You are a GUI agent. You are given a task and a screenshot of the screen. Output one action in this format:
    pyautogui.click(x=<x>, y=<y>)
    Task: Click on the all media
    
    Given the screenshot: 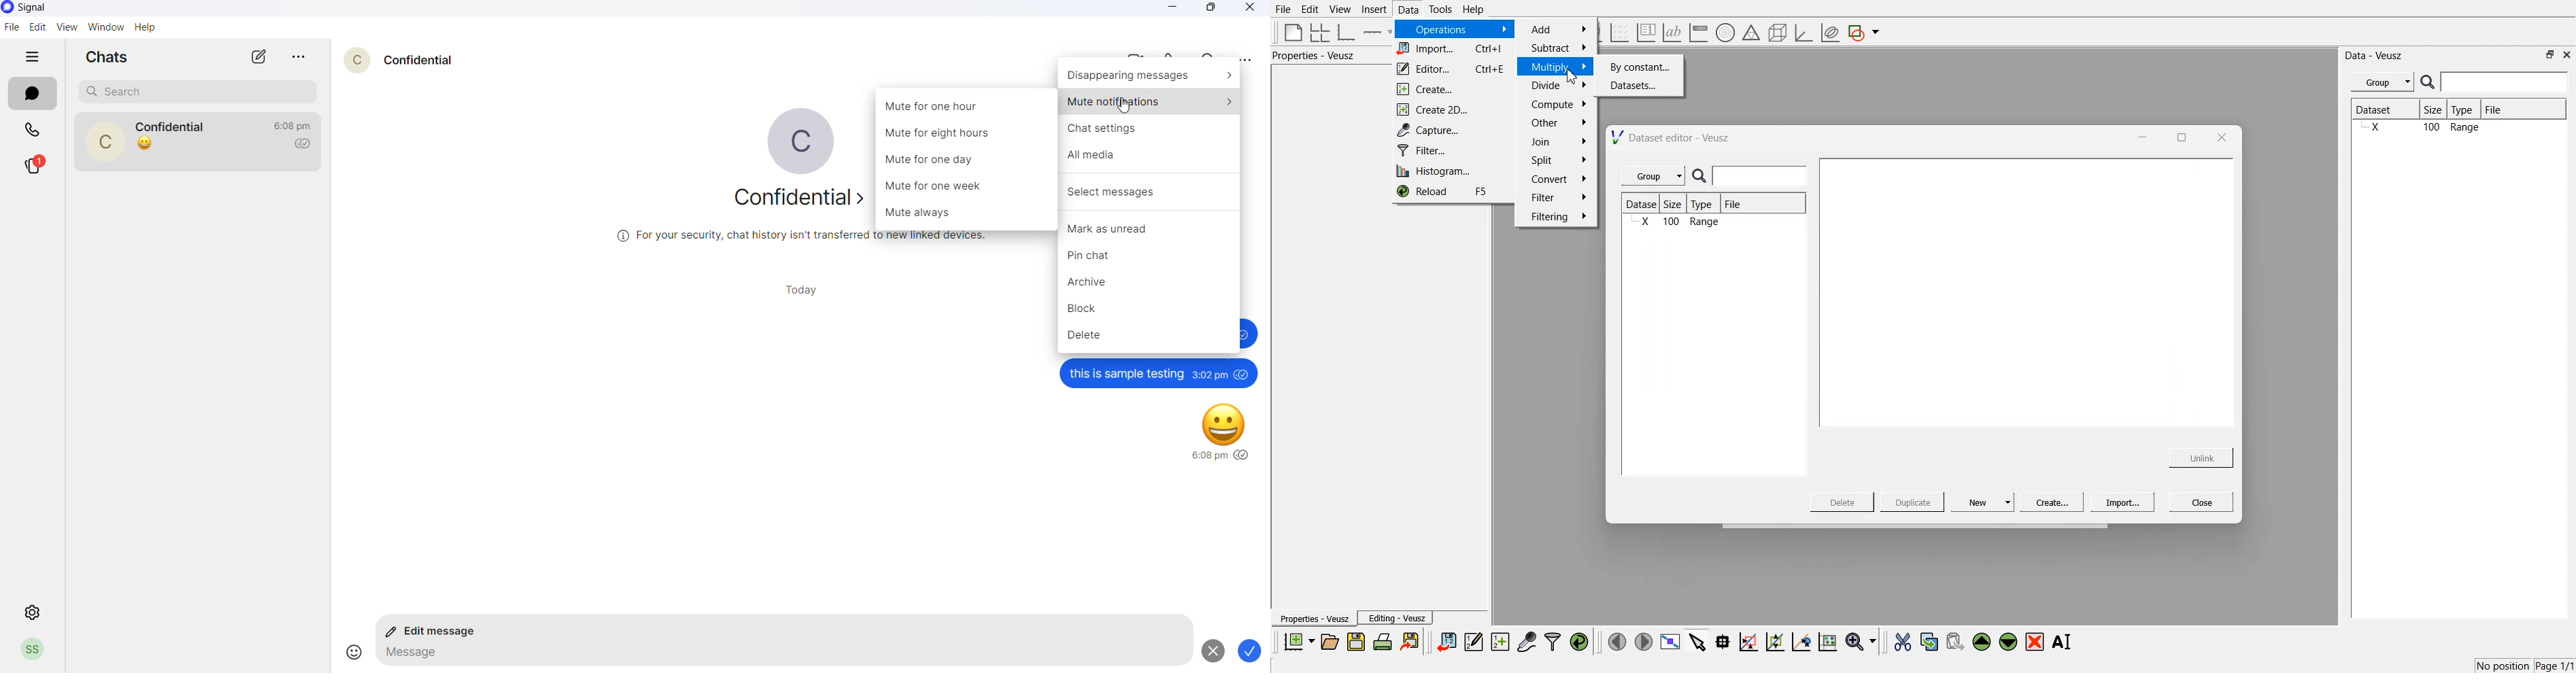 What is the action you would take?
    pyautogui.click(x=1152, y=158)
    